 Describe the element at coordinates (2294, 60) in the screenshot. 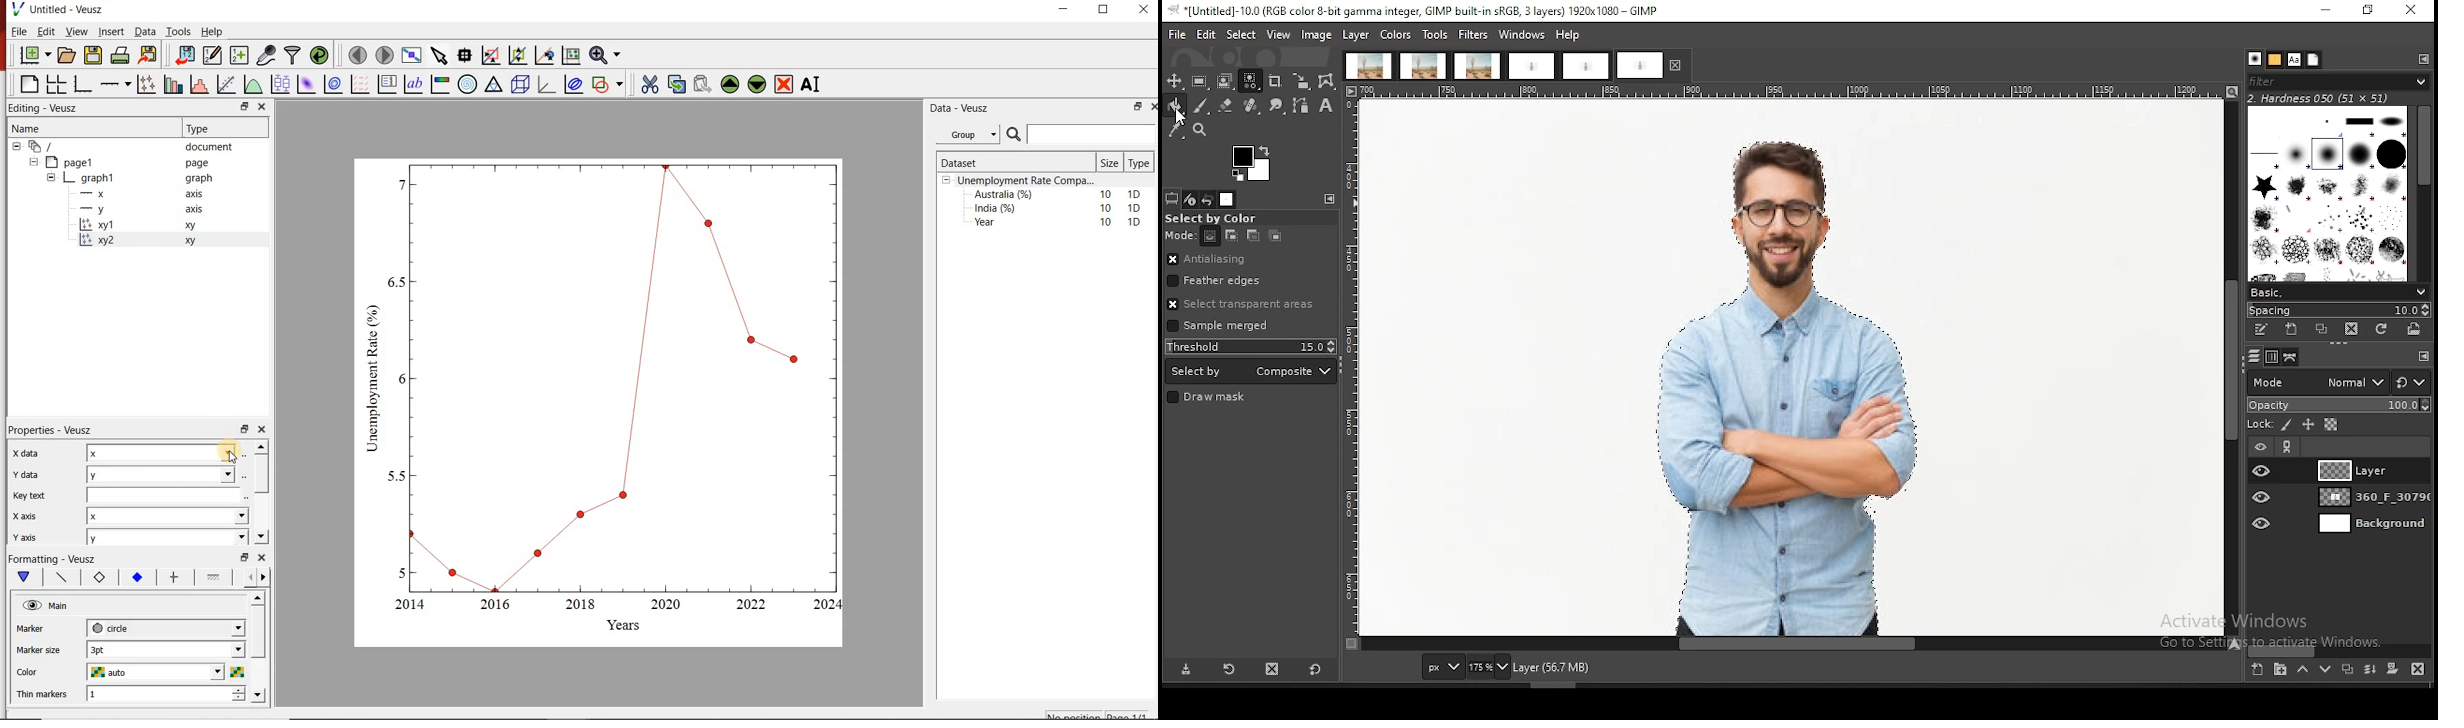

I see `fonts` at that location.